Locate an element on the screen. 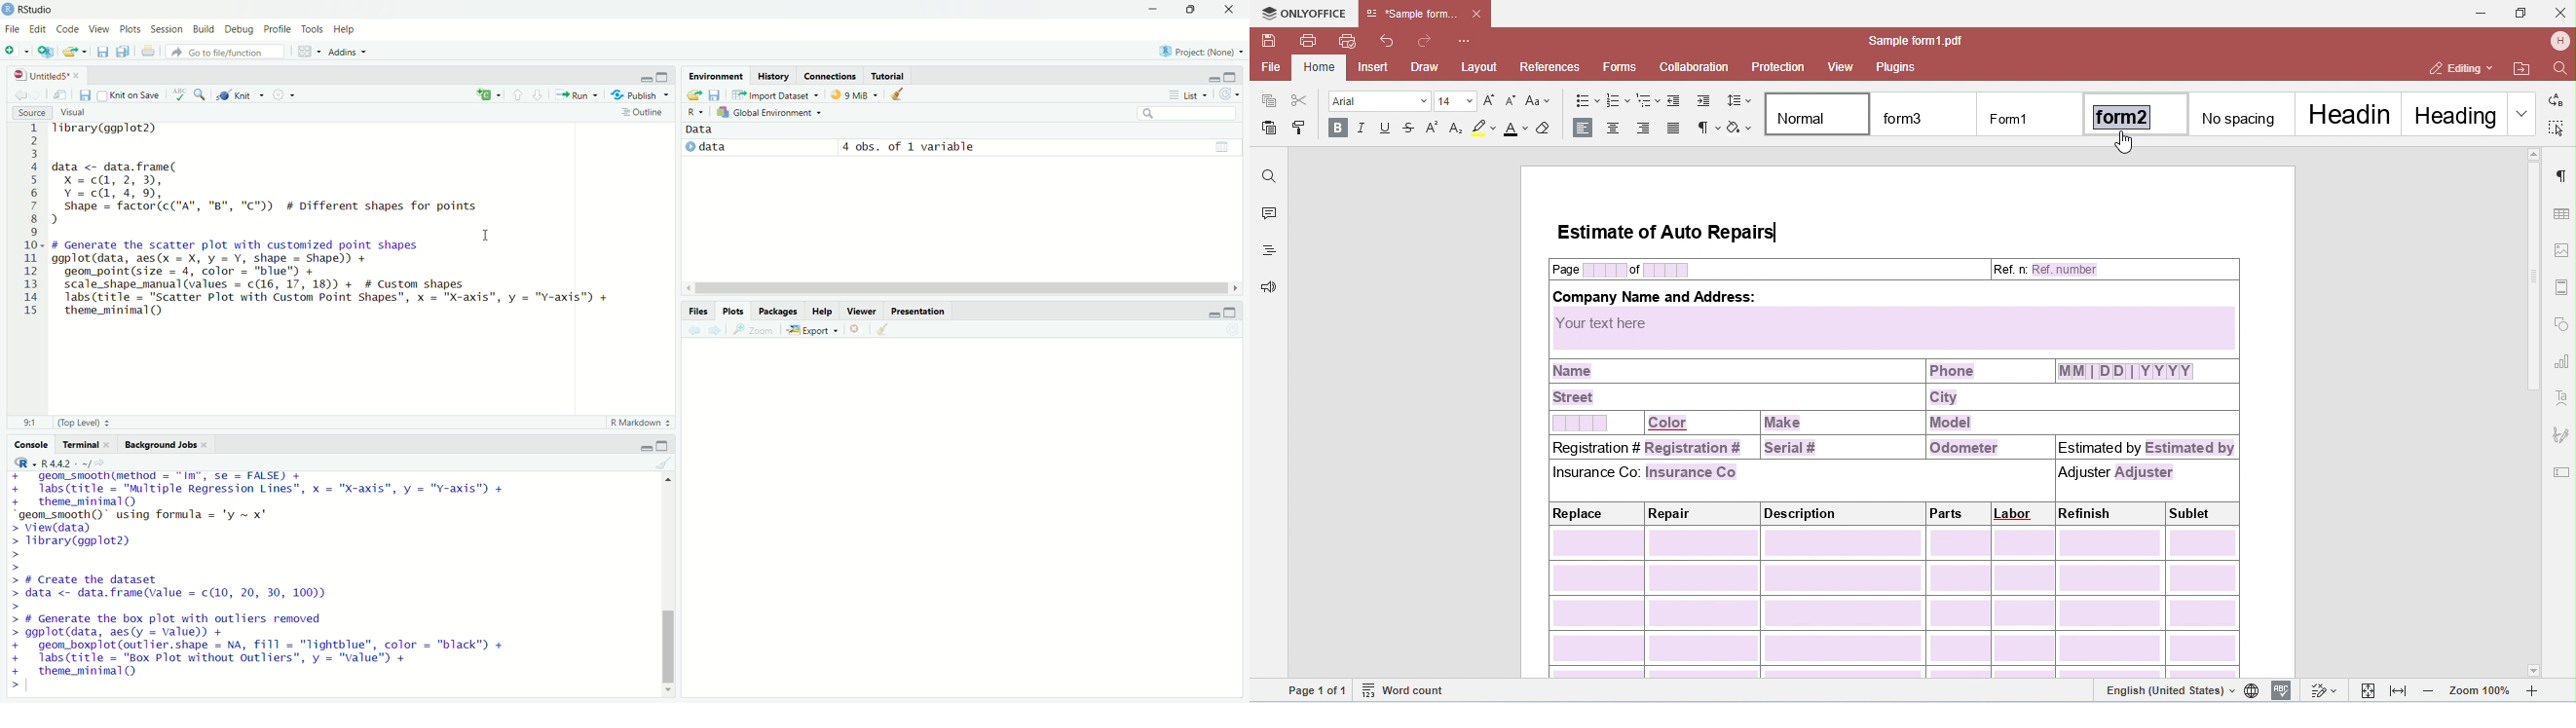 This screenshot has width=2576, height=728. Plots is located at coordinates (130, 29).